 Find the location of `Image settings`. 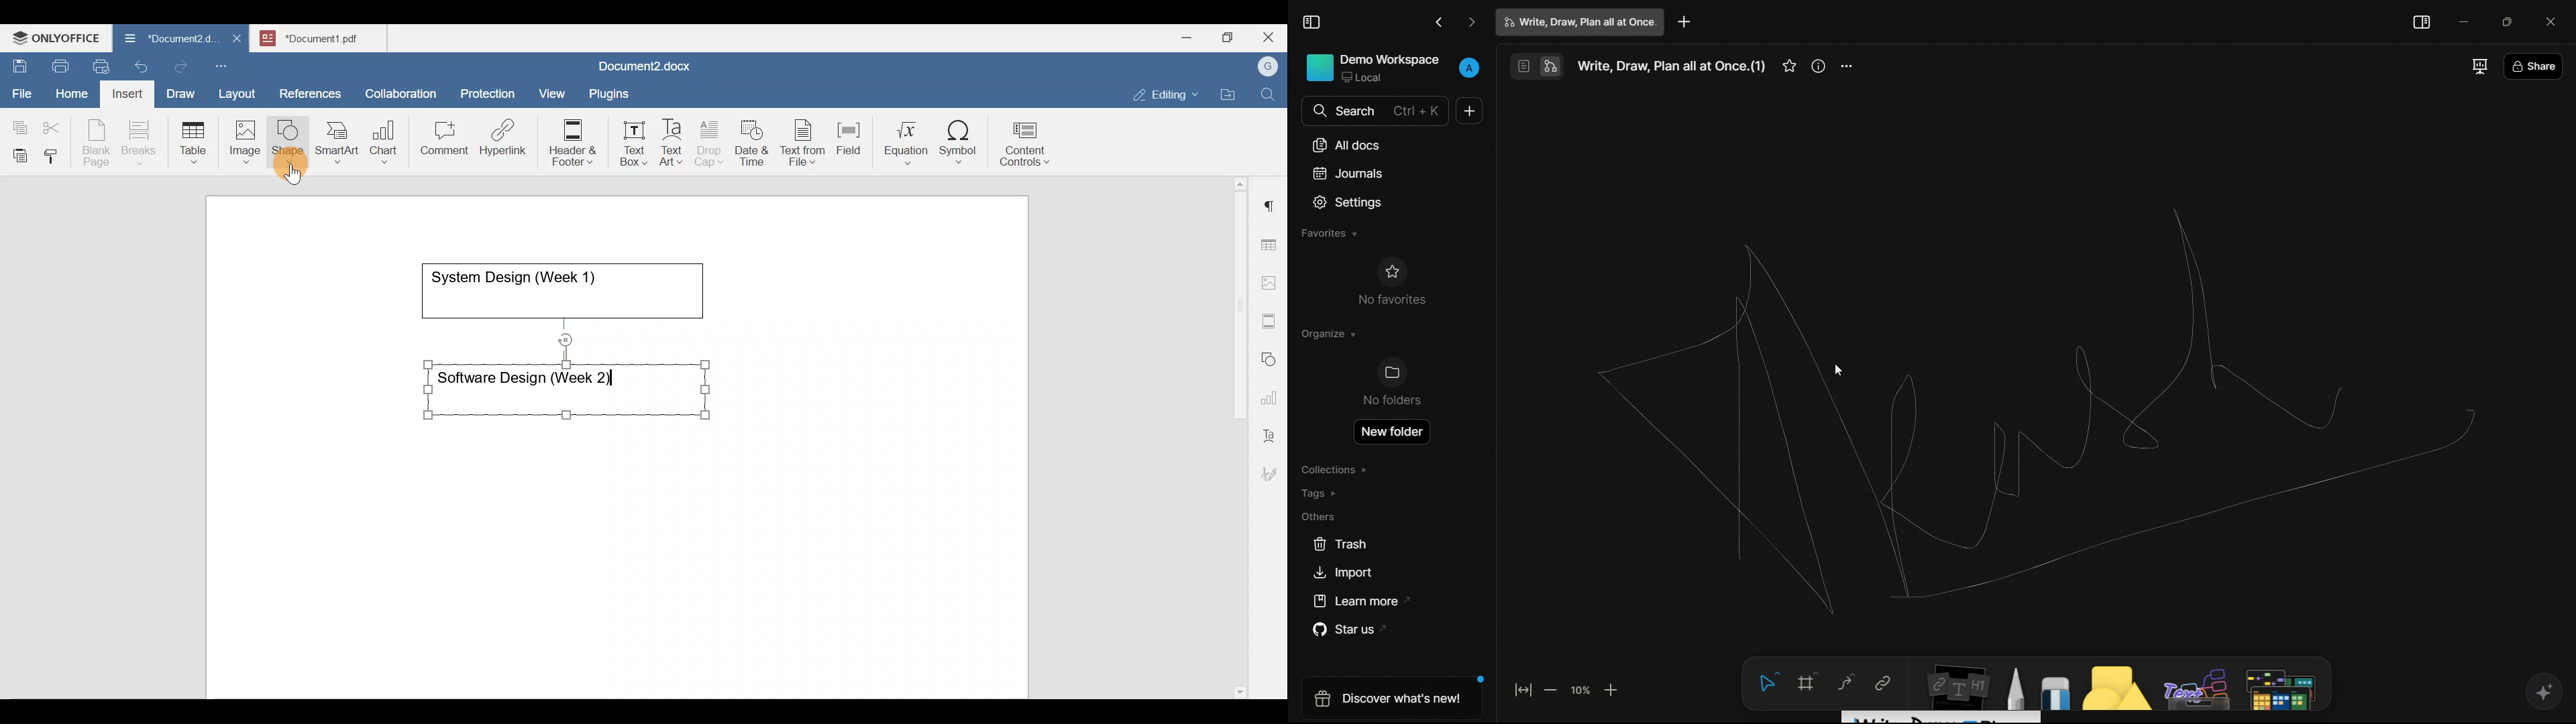

Image settings is located at coordinates (1271, 282).